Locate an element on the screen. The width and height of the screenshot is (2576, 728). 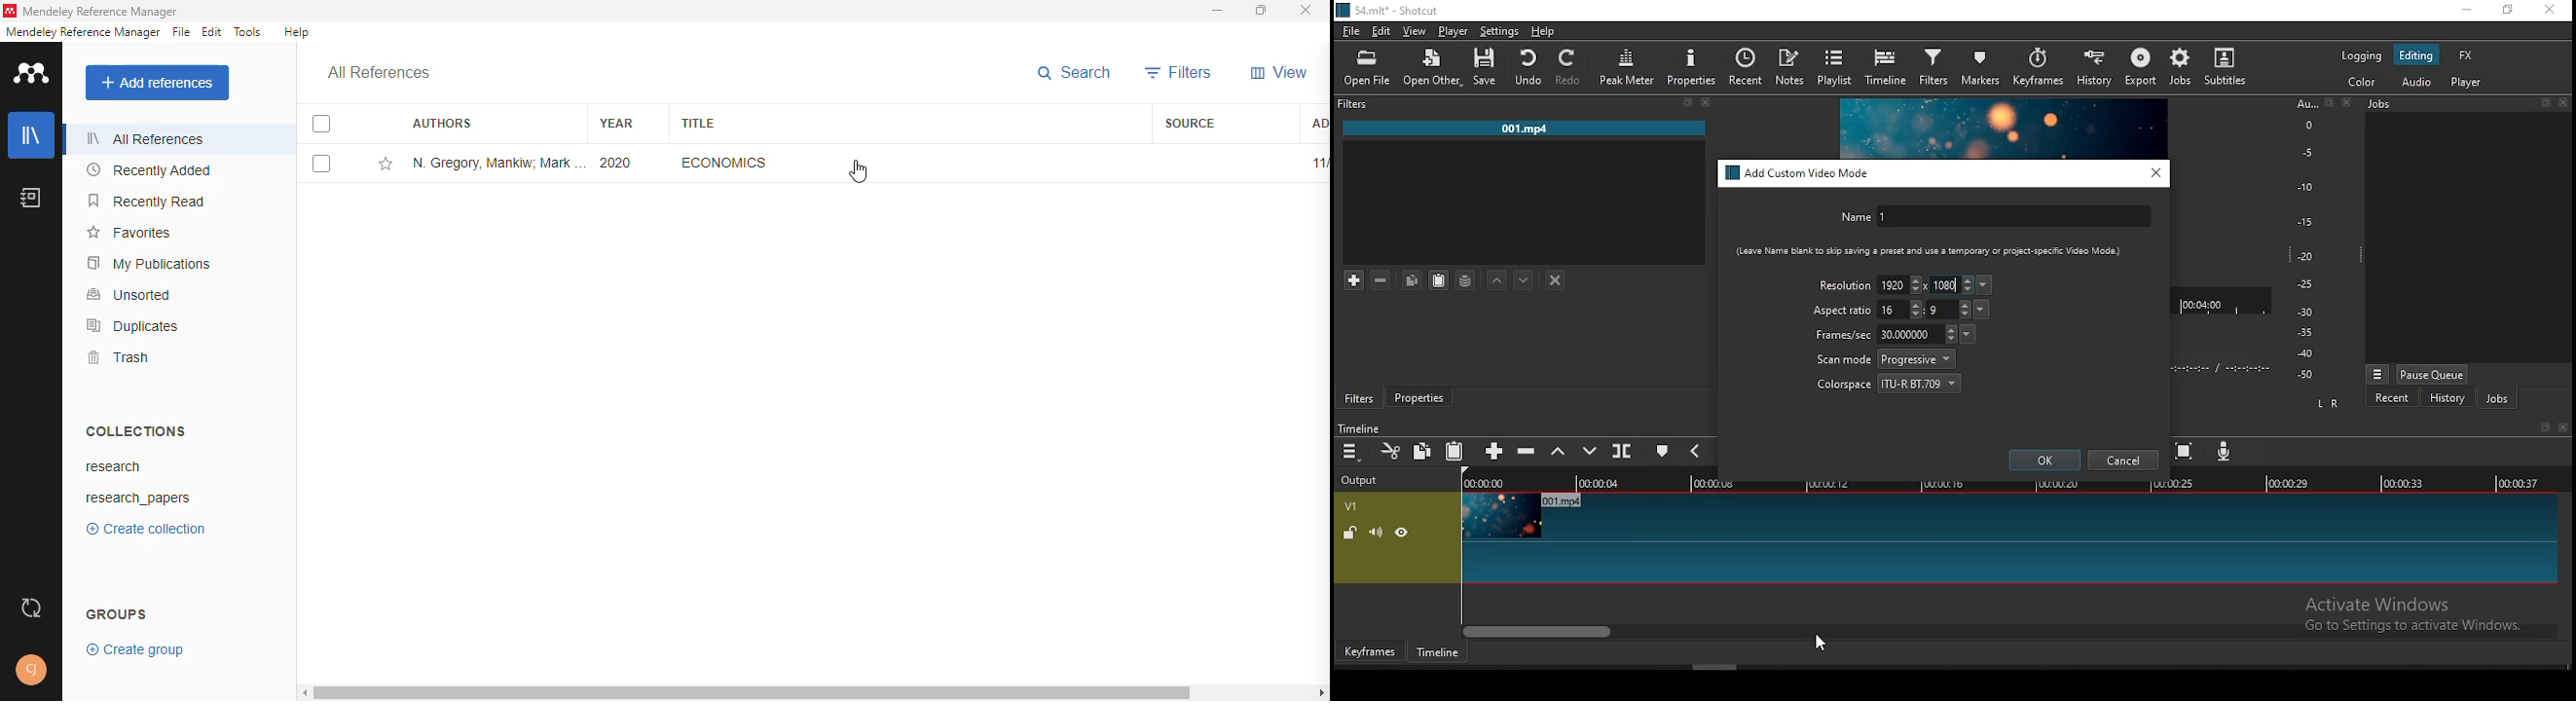
help is located at coordinates (1543, 31).